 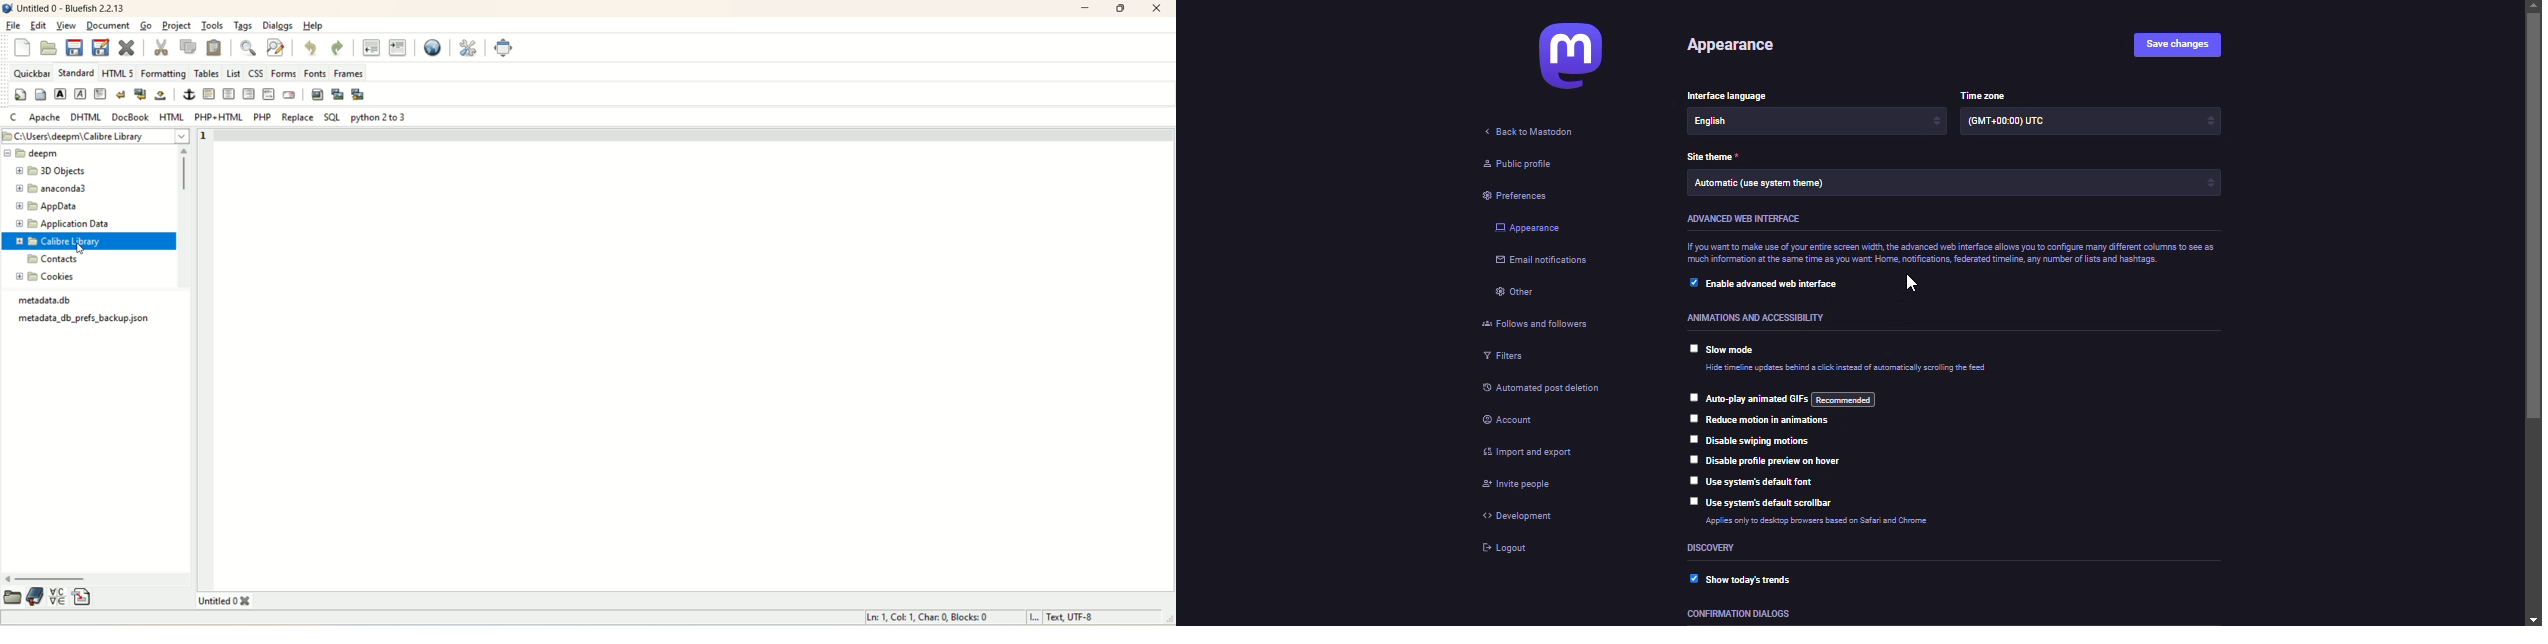 I want to click on slow mode, so click(x=1741, y=347).